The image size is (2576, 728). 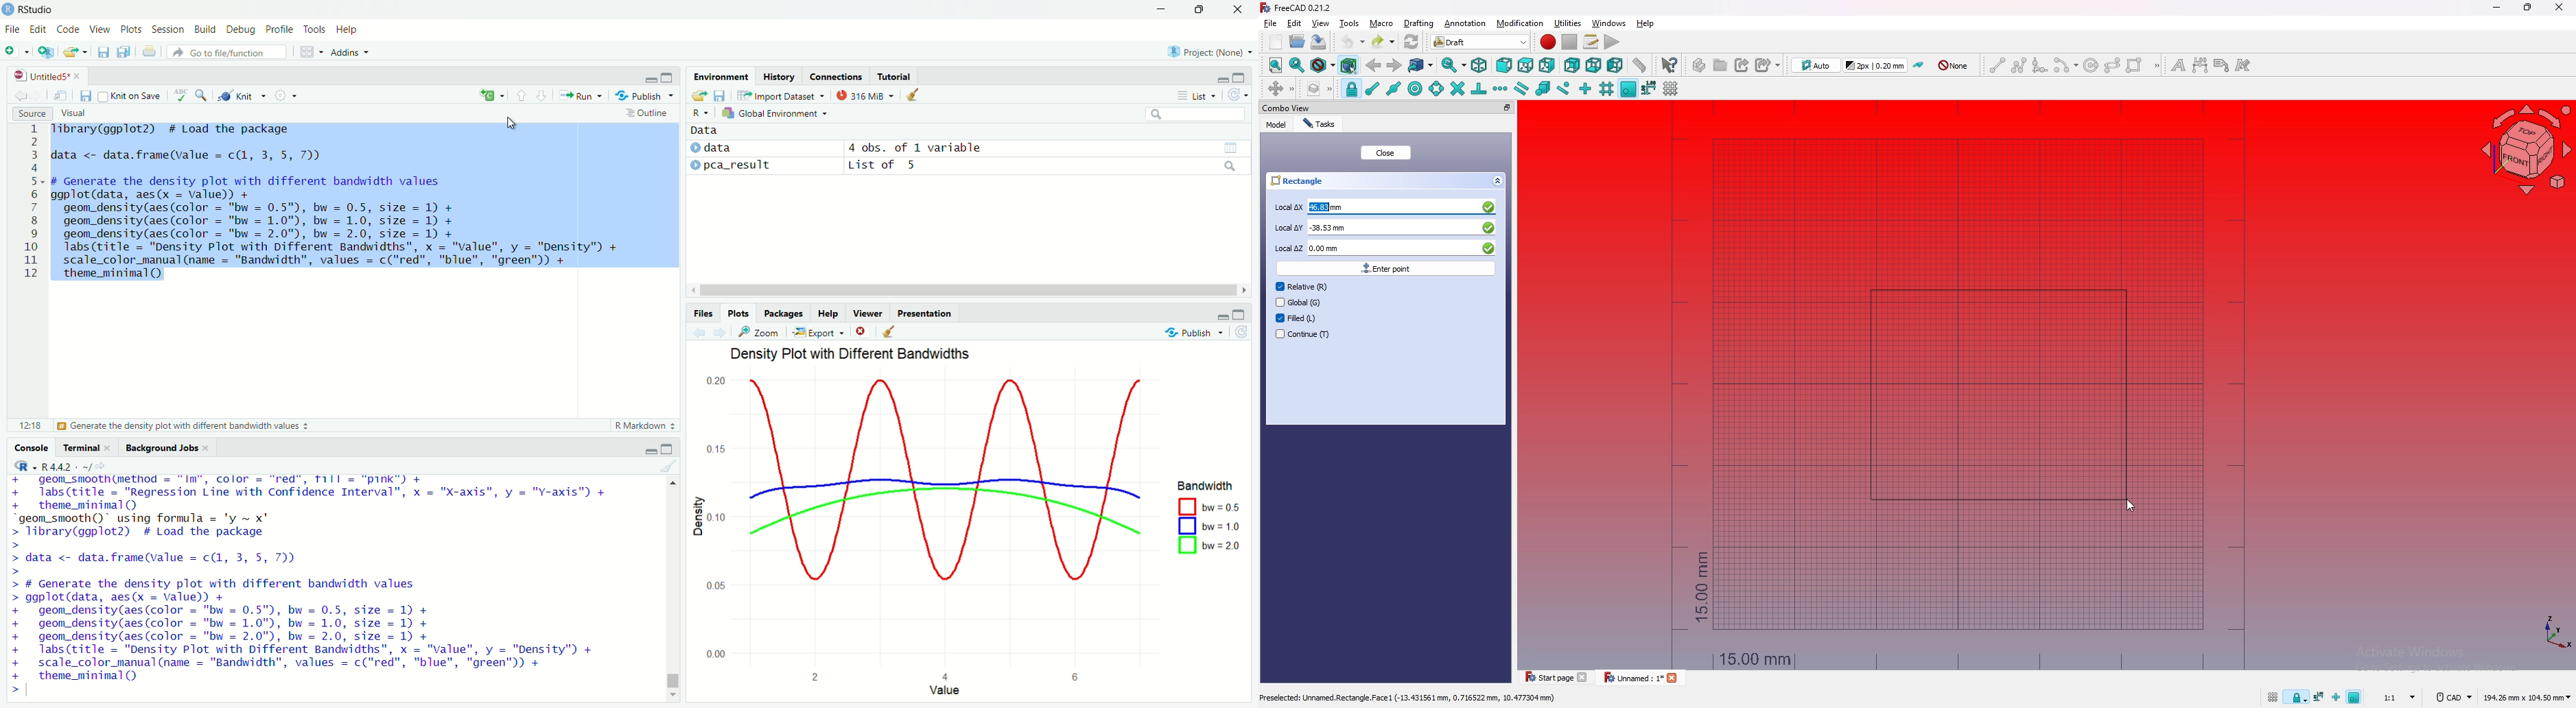 What do you see at coordinates (1351, 41) in the screenshot?
I see `undo` at bounding box center [1351, 41].